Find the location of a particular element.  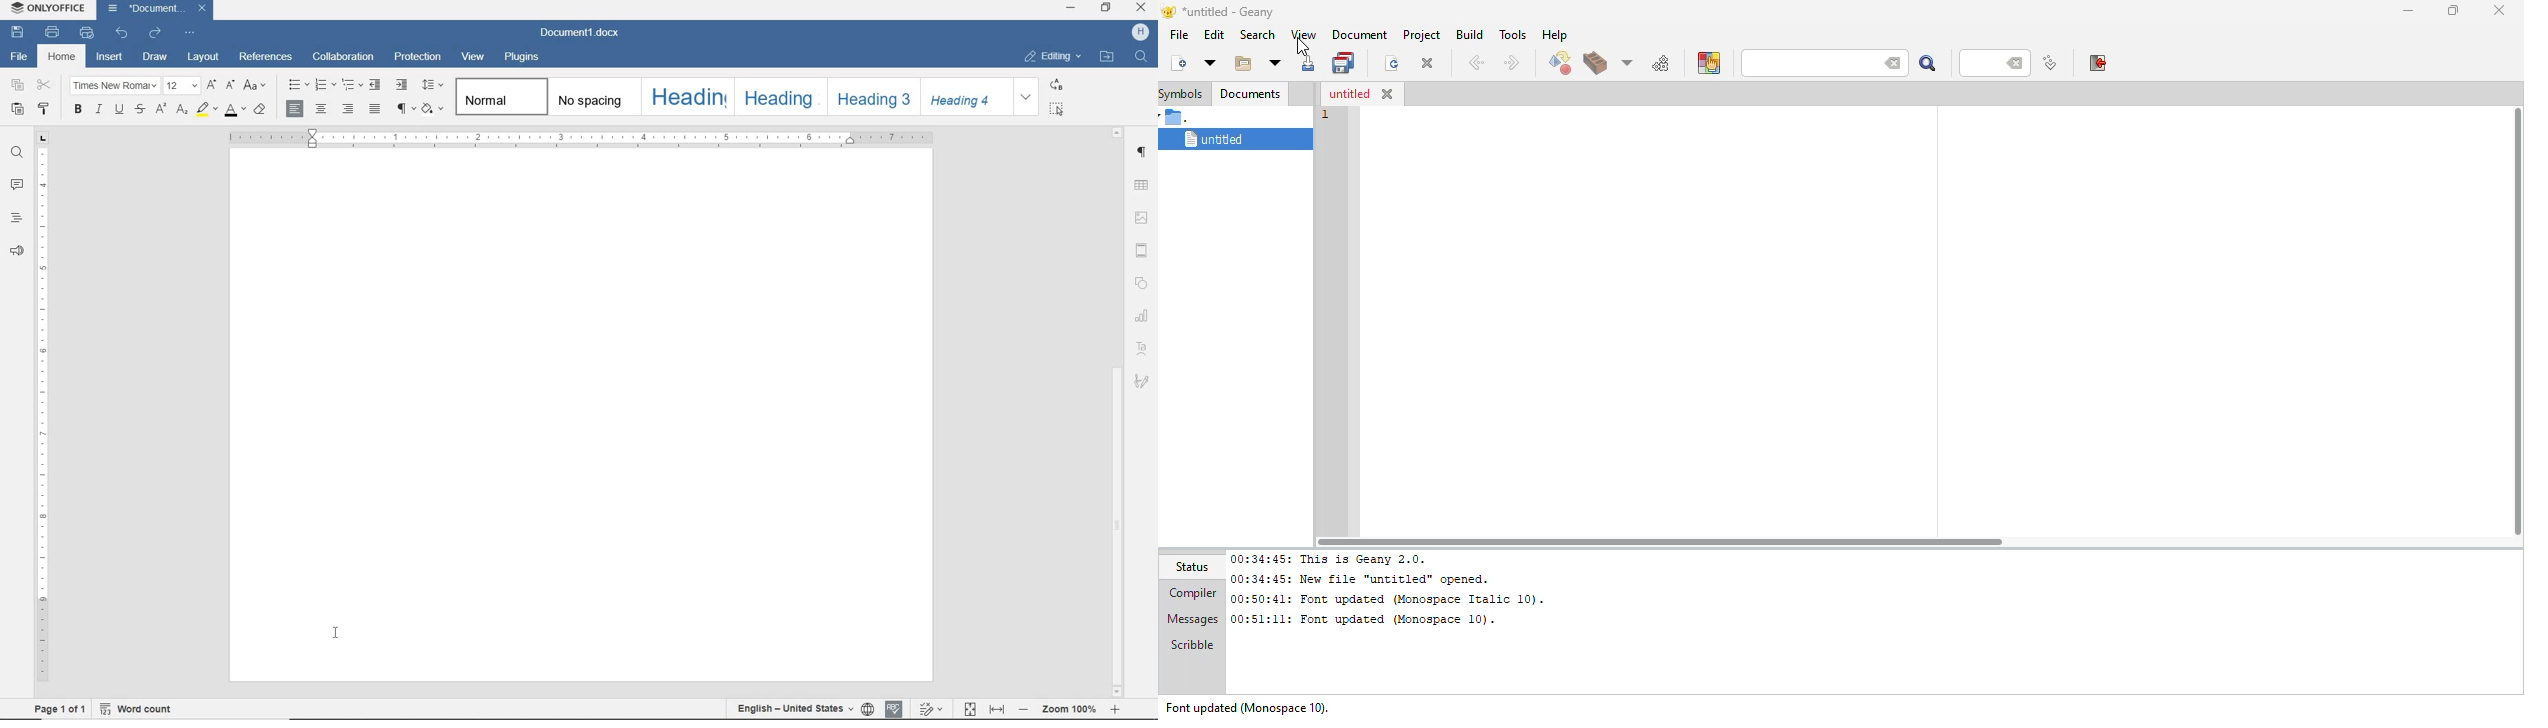

spell check is located at coordinates (895, 710).